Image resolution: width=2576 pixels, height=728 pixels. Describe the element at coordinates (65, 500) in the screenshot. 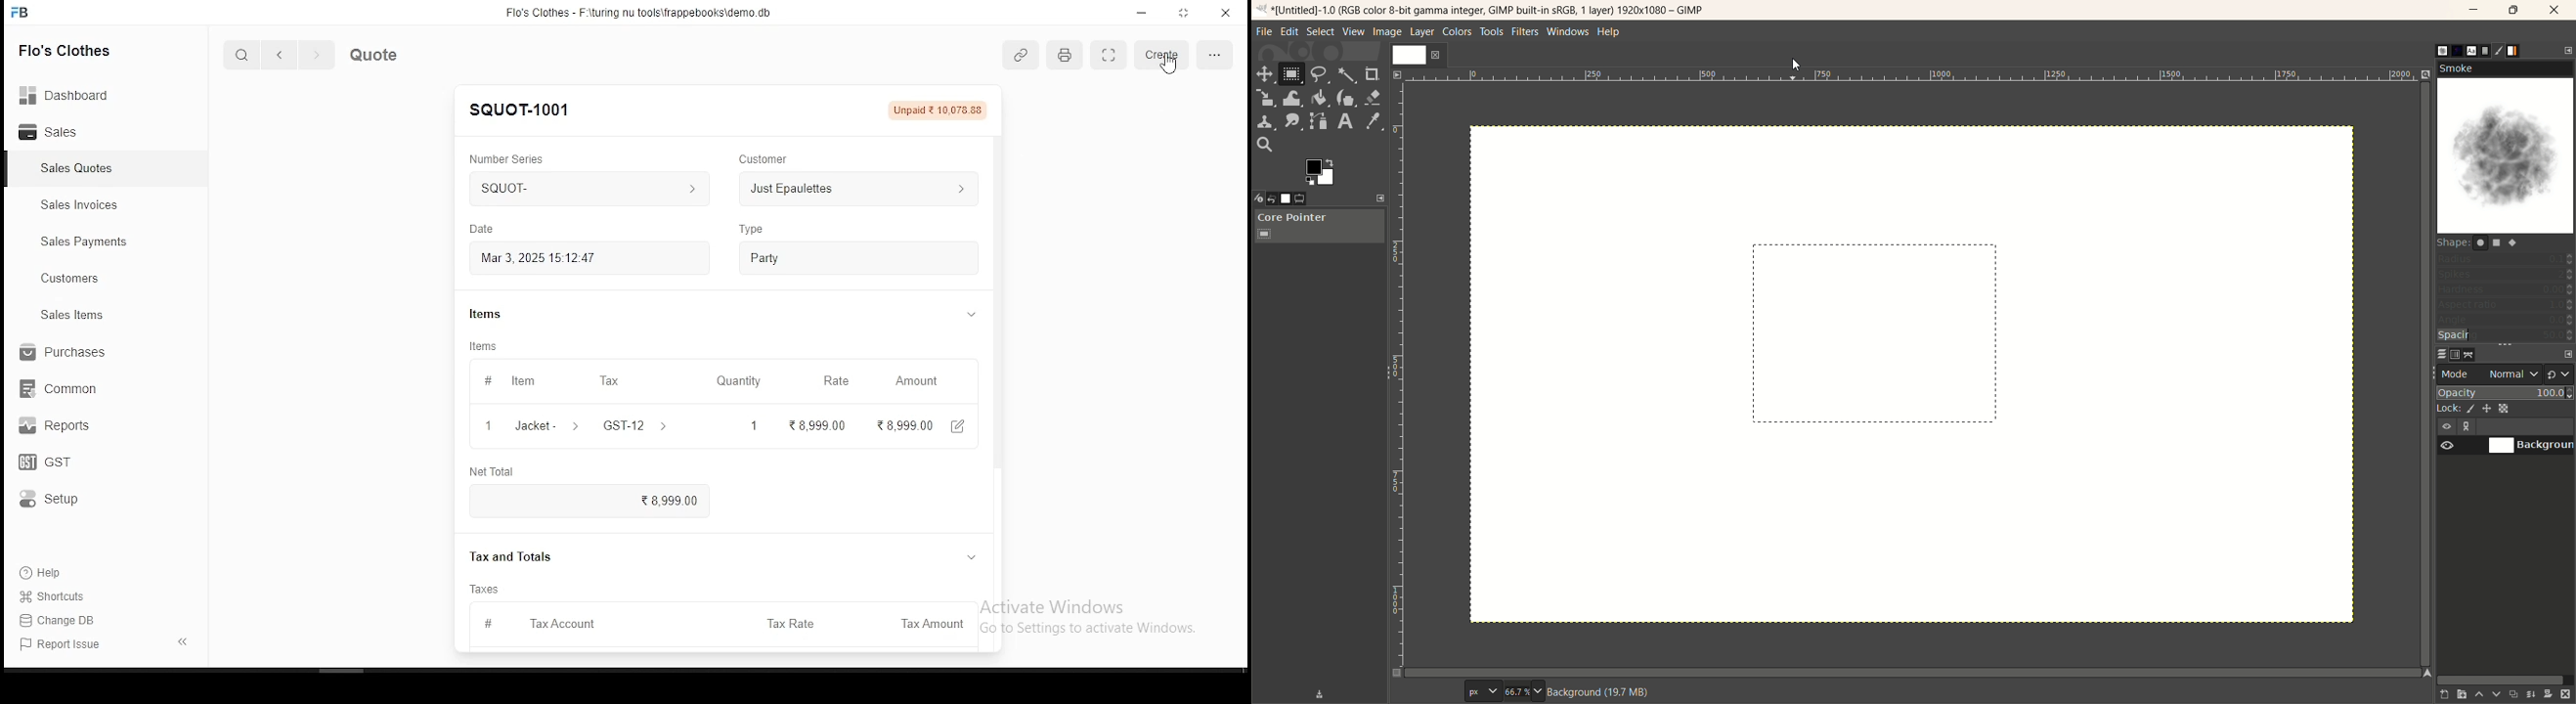

I see `setup` at that location.